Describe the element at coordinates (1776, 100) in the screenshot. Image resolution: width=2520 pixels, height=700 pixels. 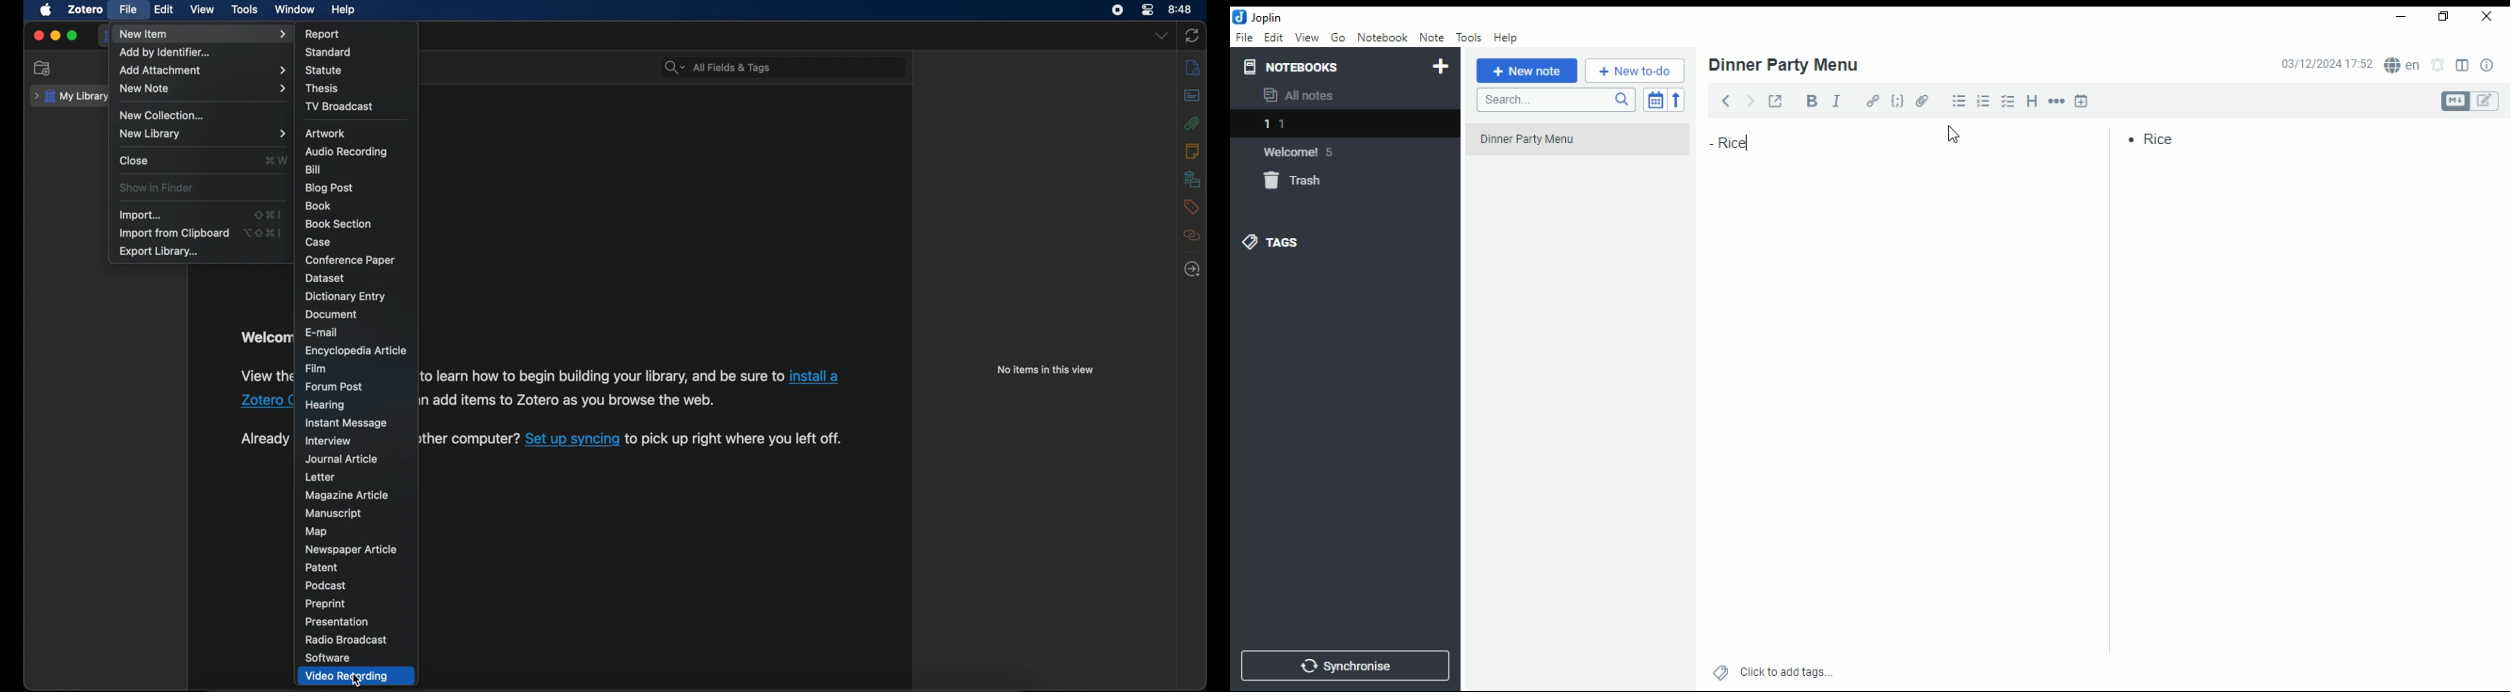
I see `toggle external editing` at that location.